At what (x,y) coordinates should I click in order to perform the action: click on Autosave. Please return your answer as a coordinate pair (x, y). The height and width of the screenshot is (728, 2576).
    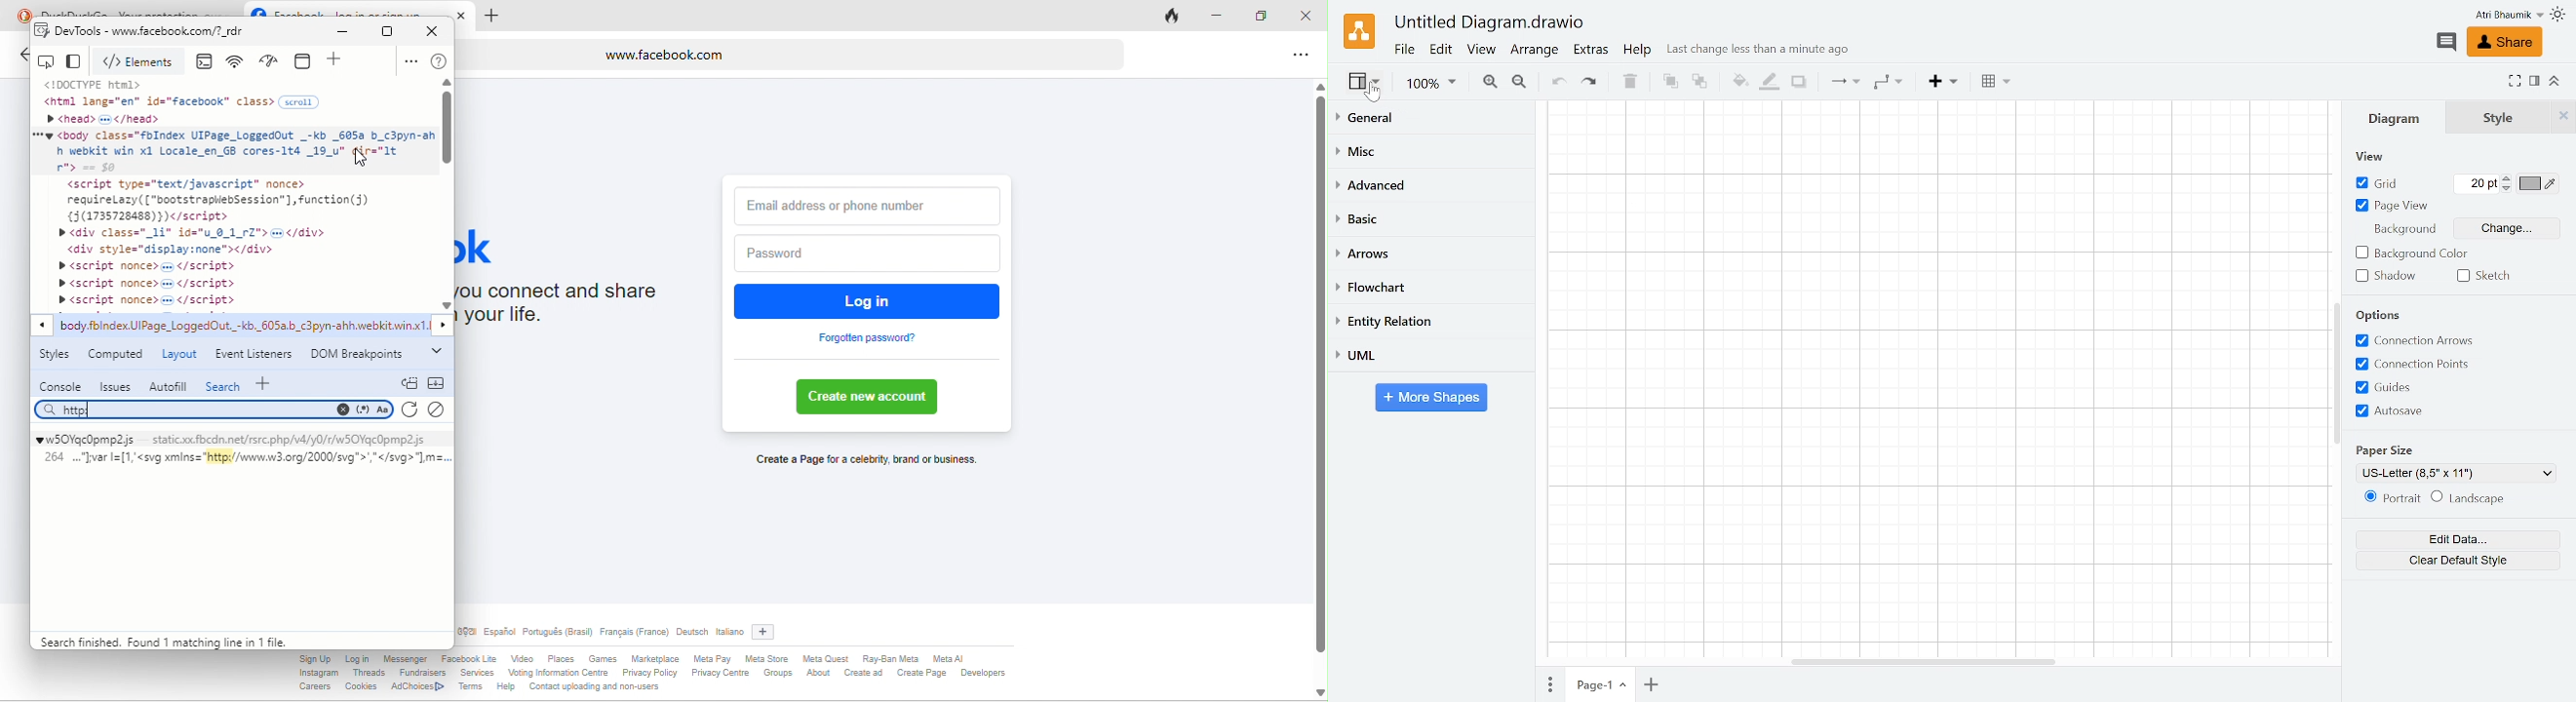
    Looking at the image, I should click on (2424, 410).